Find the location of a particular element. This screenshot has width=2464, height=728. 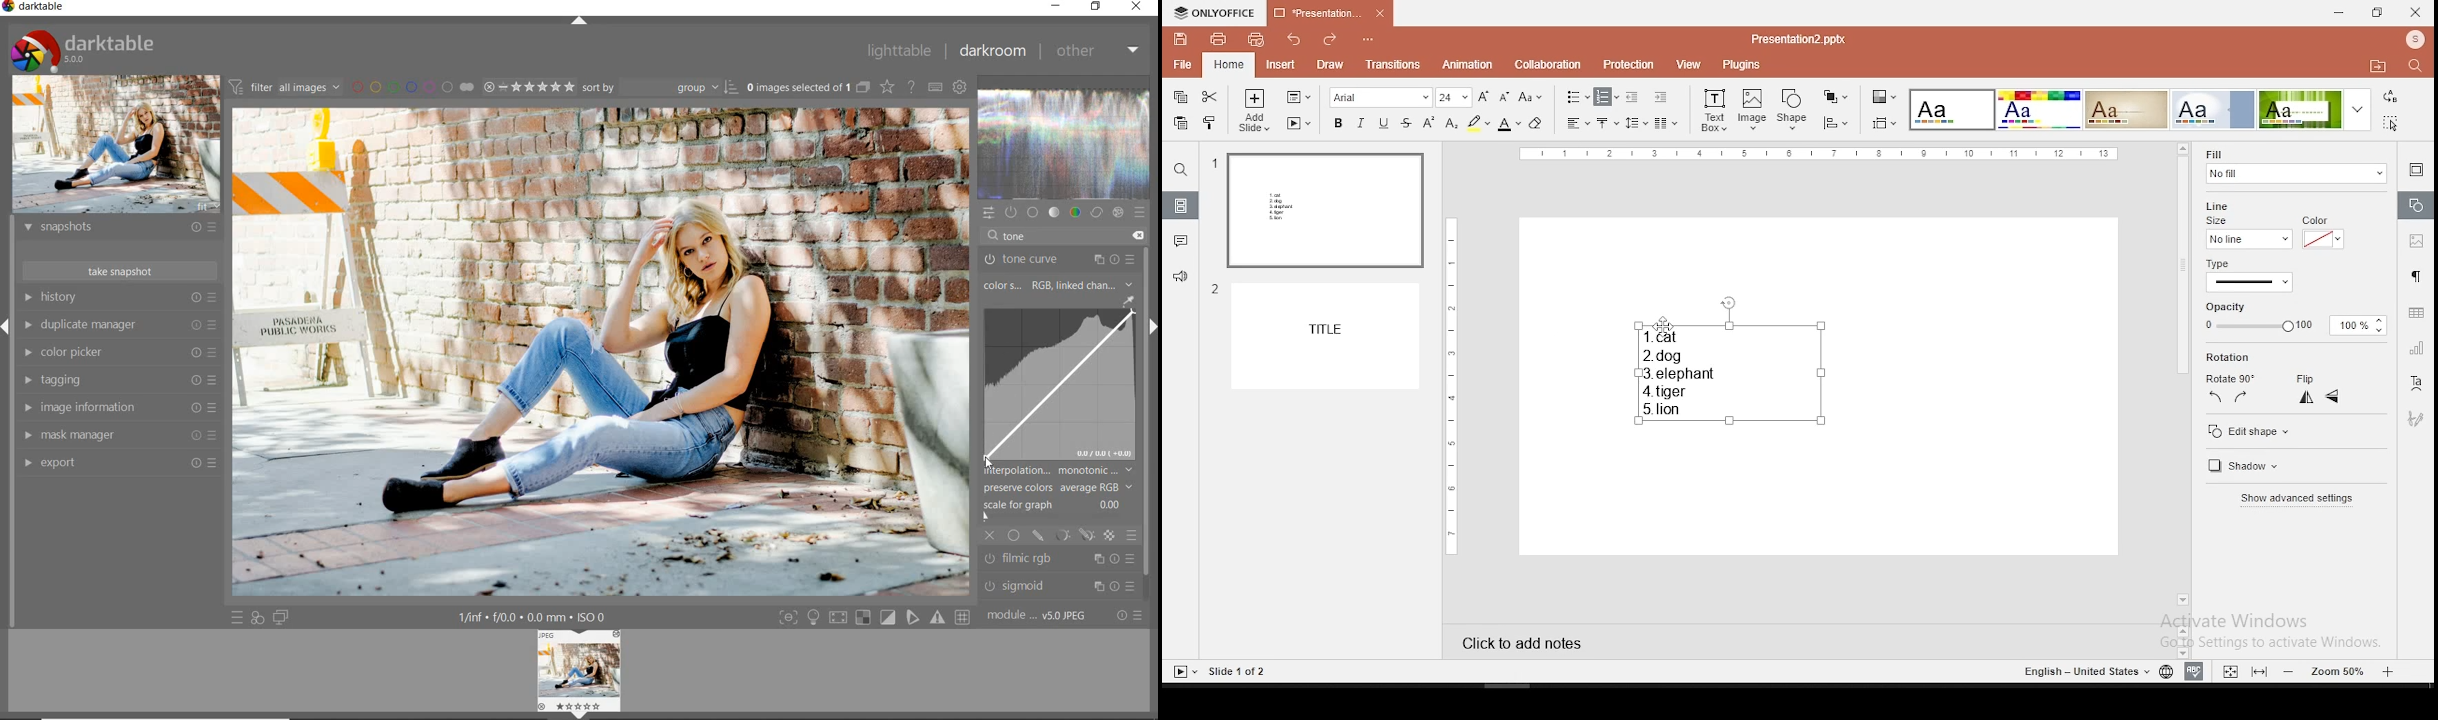

print file is located at coordinates (1215, 39).